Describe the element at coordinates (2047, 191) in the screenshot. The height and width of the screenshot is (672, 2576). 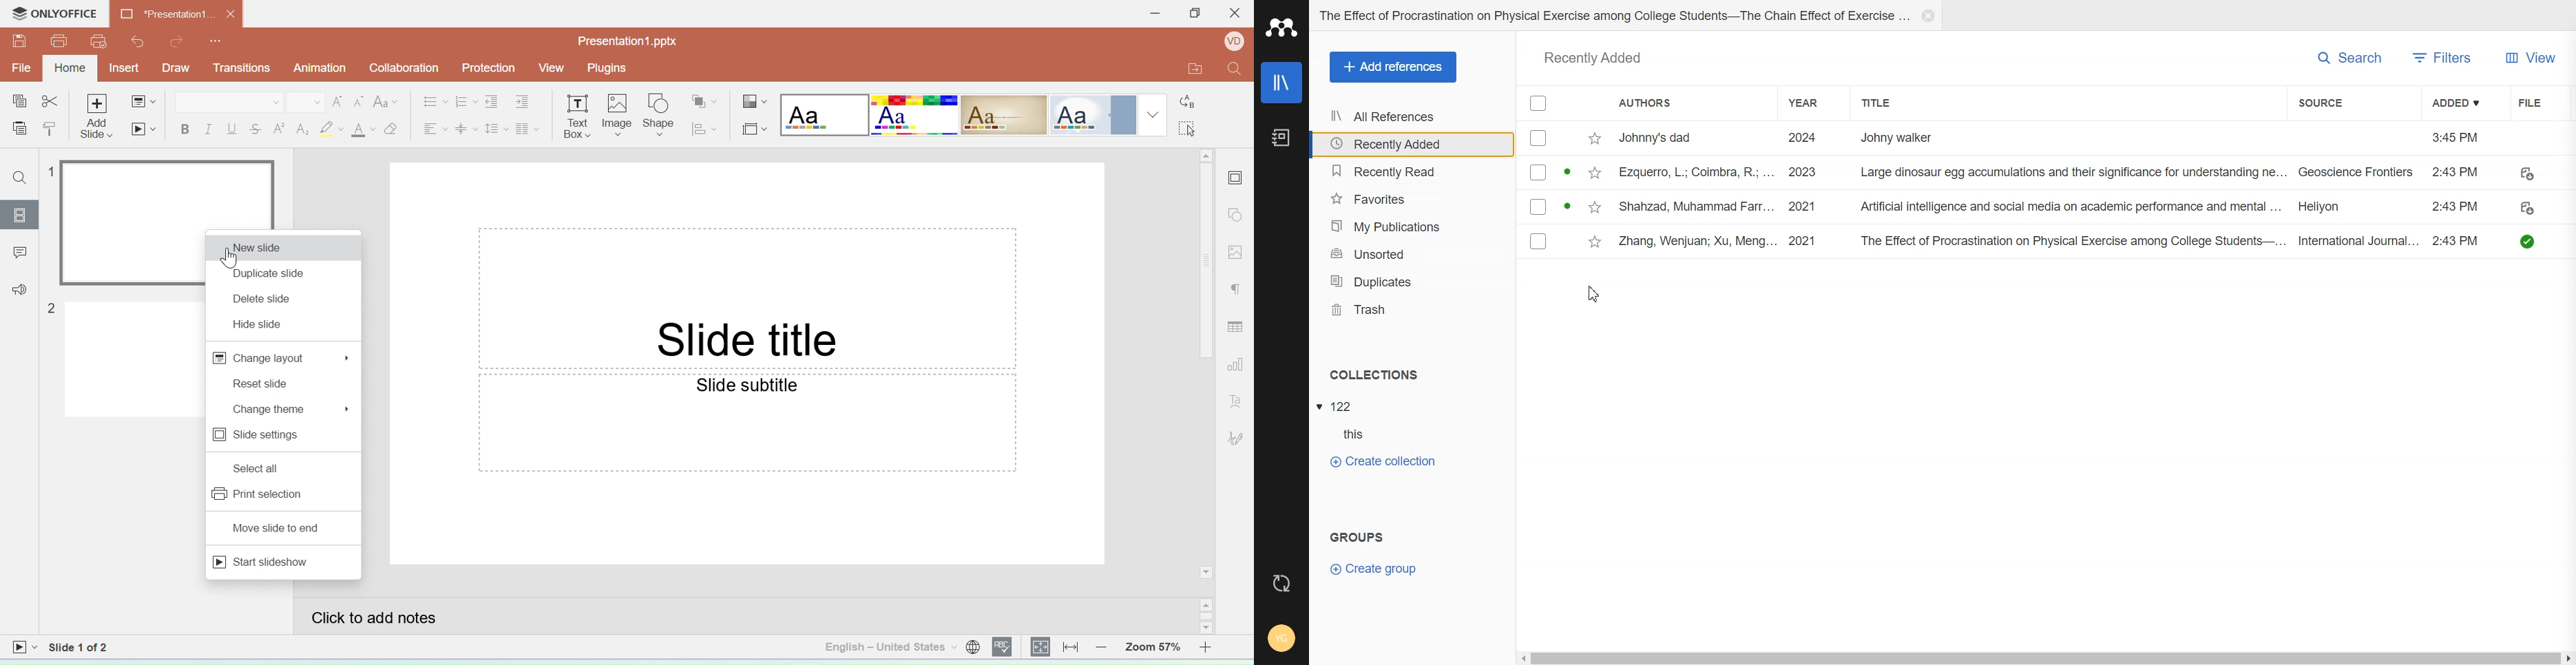
I see `Recently added files` at that location.